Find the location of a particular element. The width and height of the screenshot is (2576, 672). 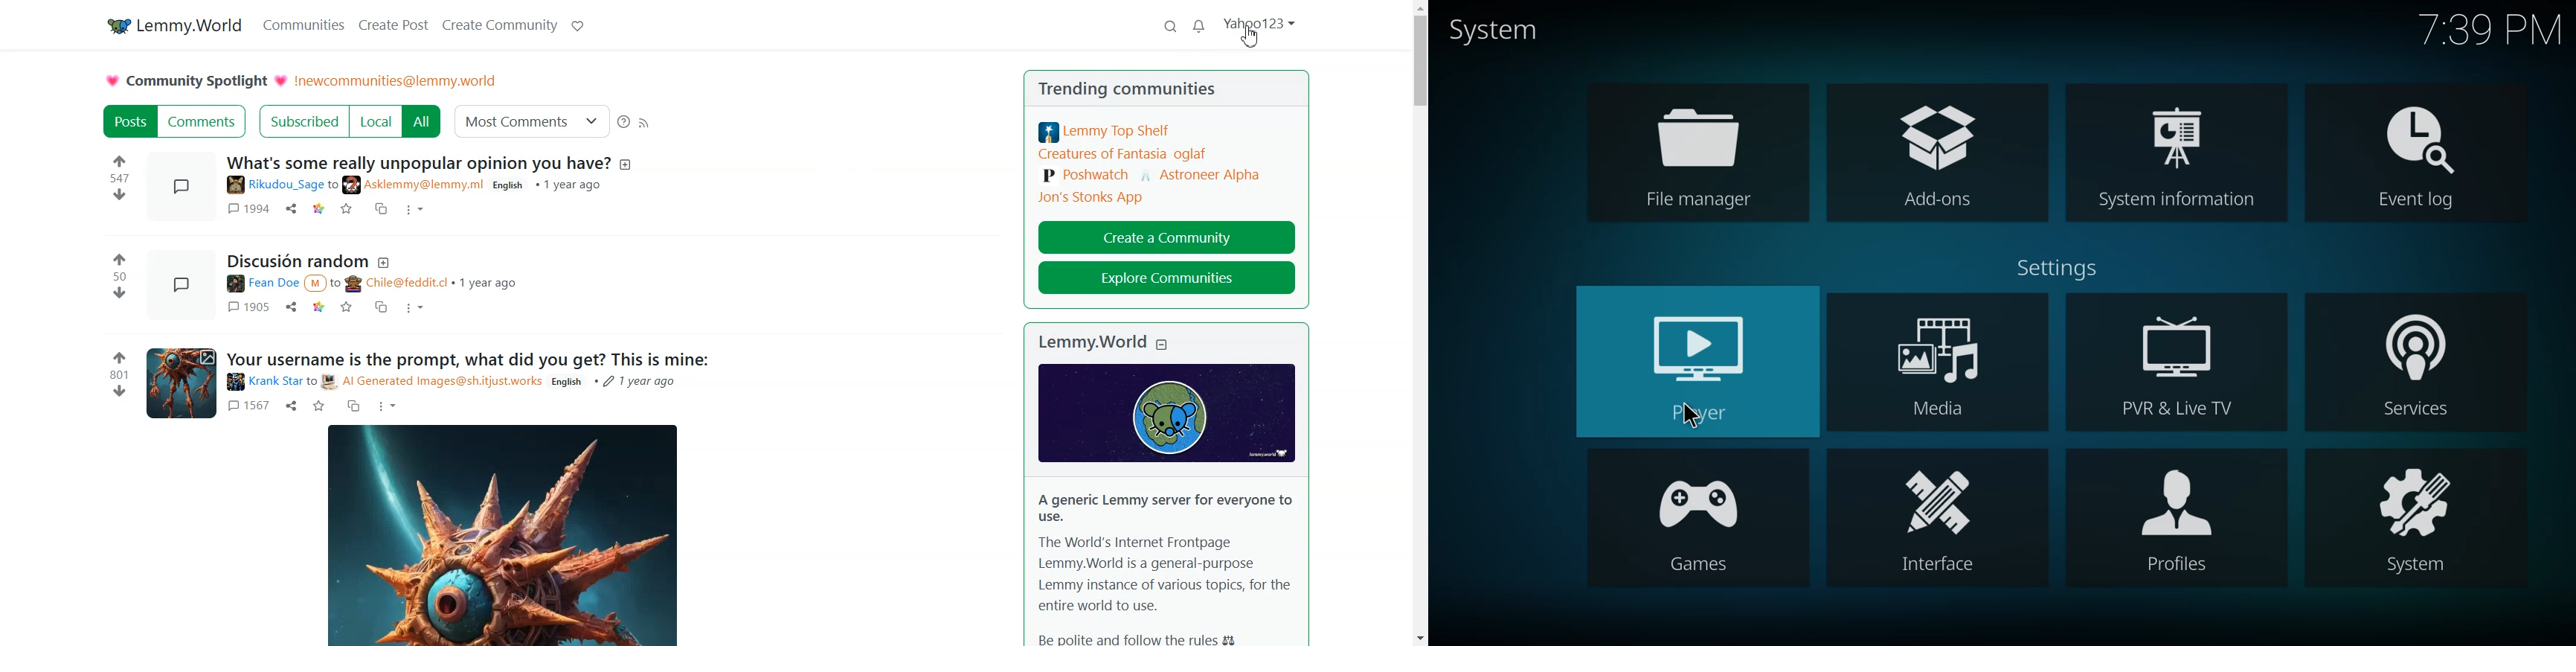

system is located at coordinates (1491, 29).